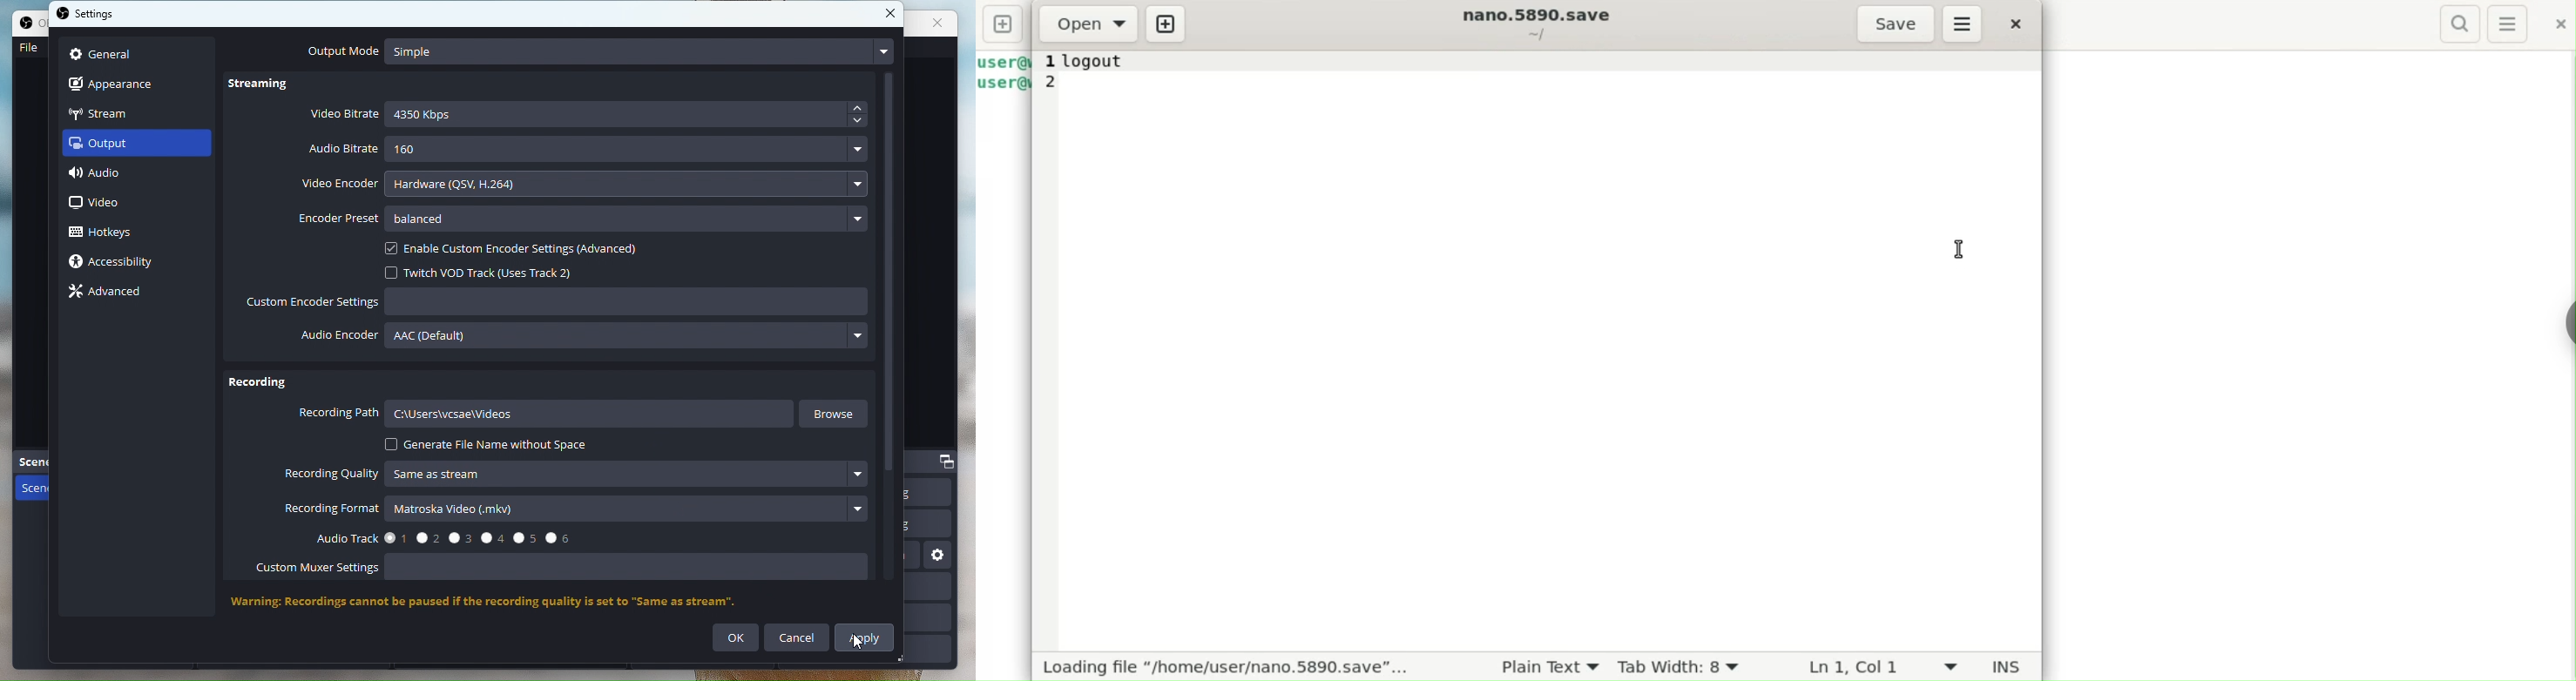 The height and width of the screenshot is (700, 2576). What do you see at coordinates (1087, 23) in the screenshot?
I see `open` at bounding box center [1087, 23].